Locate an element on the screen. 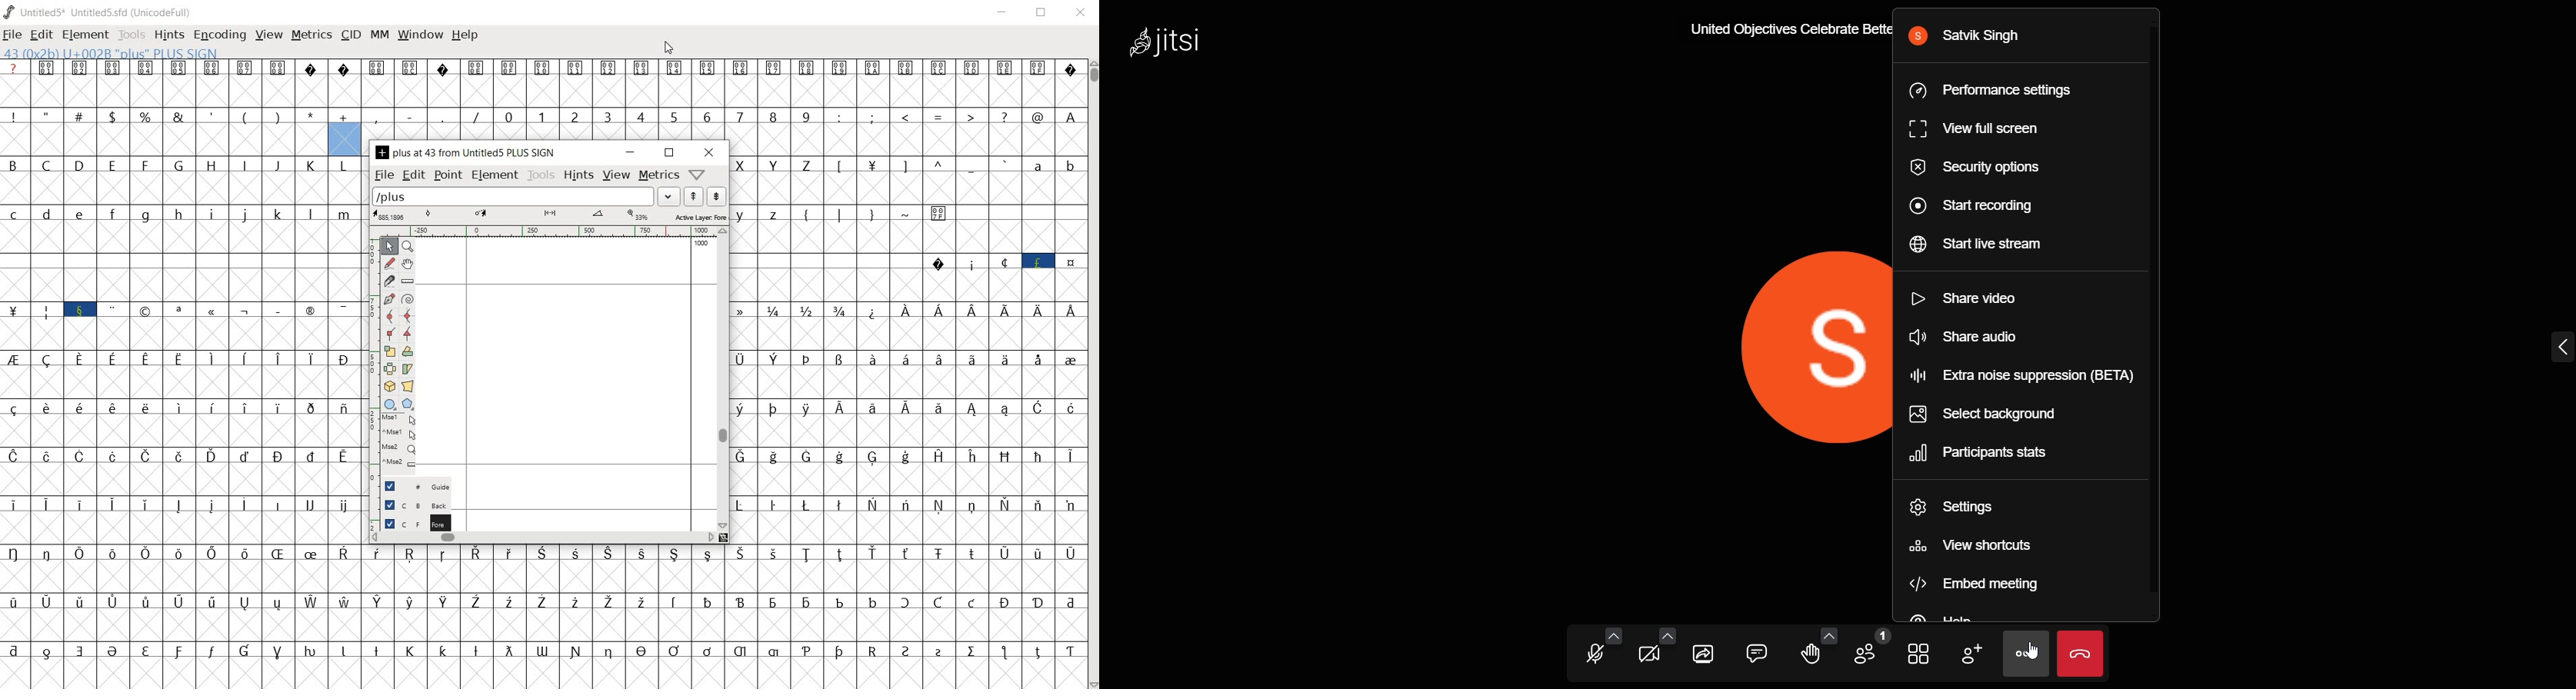  special characters is located at coordinates (163, 133).